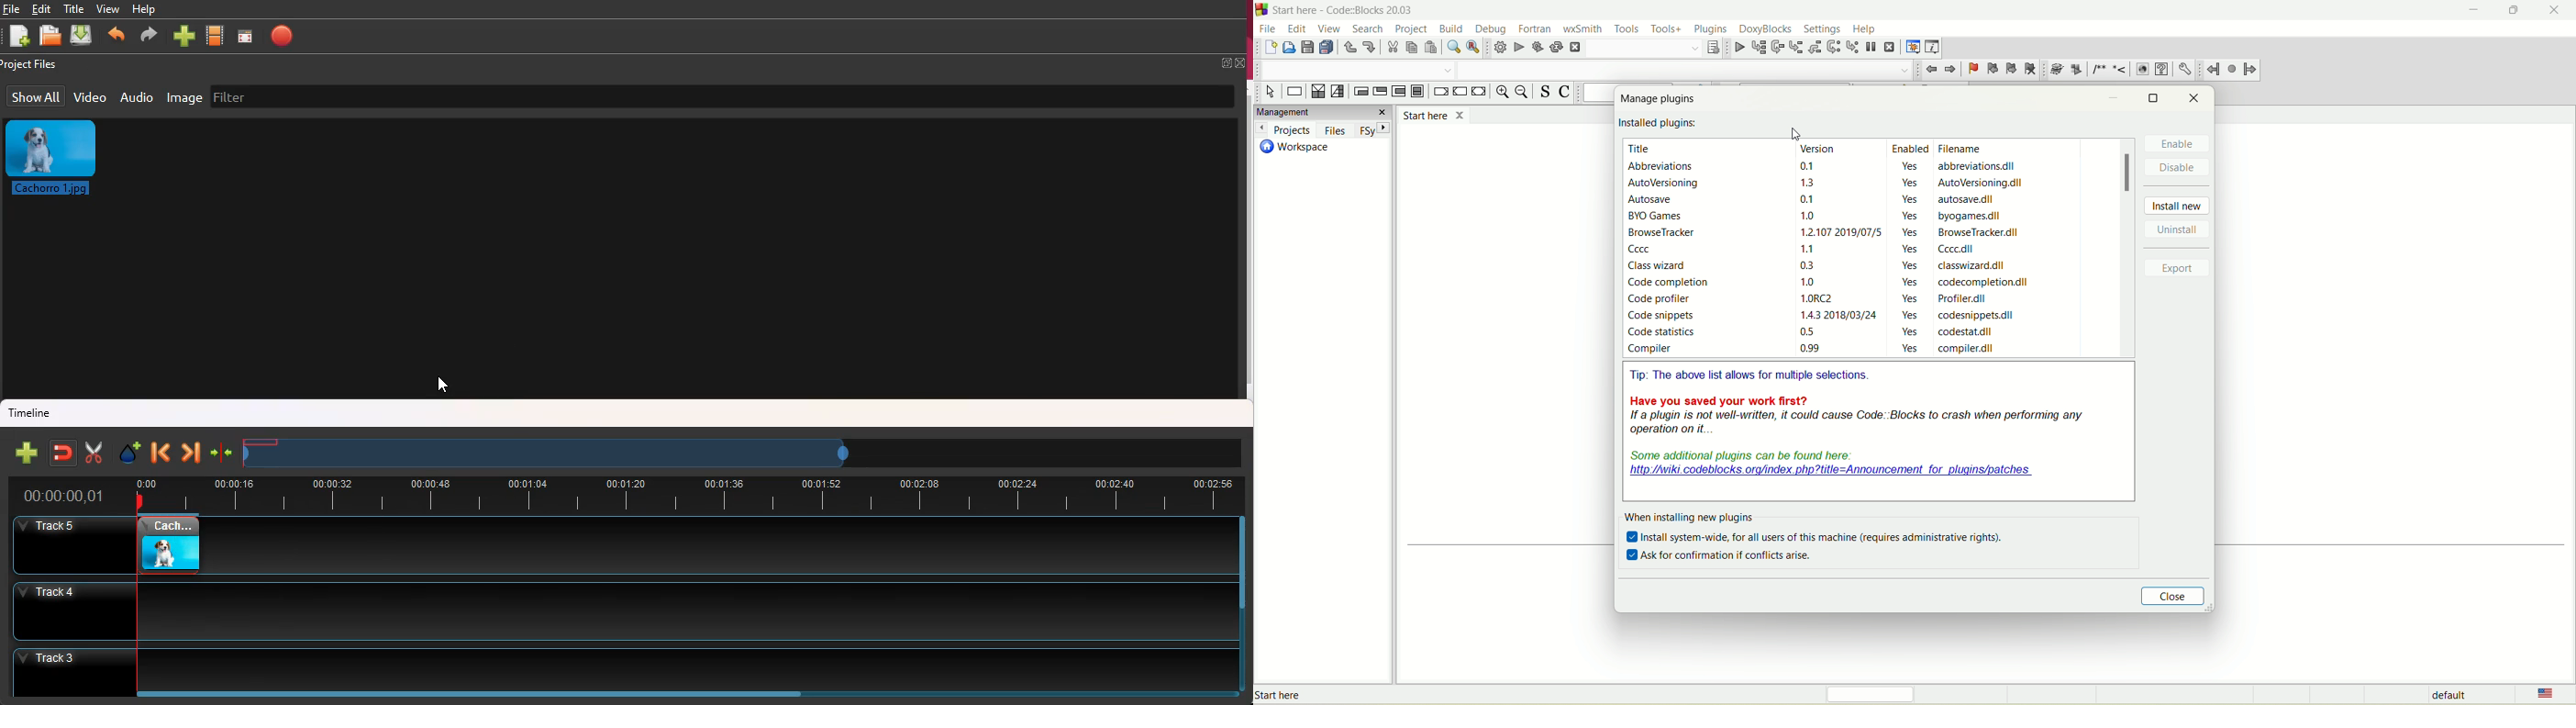 Image resolution: width=2576 pixels, height=728 pixels. What do you see at coordinates (1361, 694) in the screenshot?
I see `Enable or disable plugins for the next session` at bounding box center [1361, 694].